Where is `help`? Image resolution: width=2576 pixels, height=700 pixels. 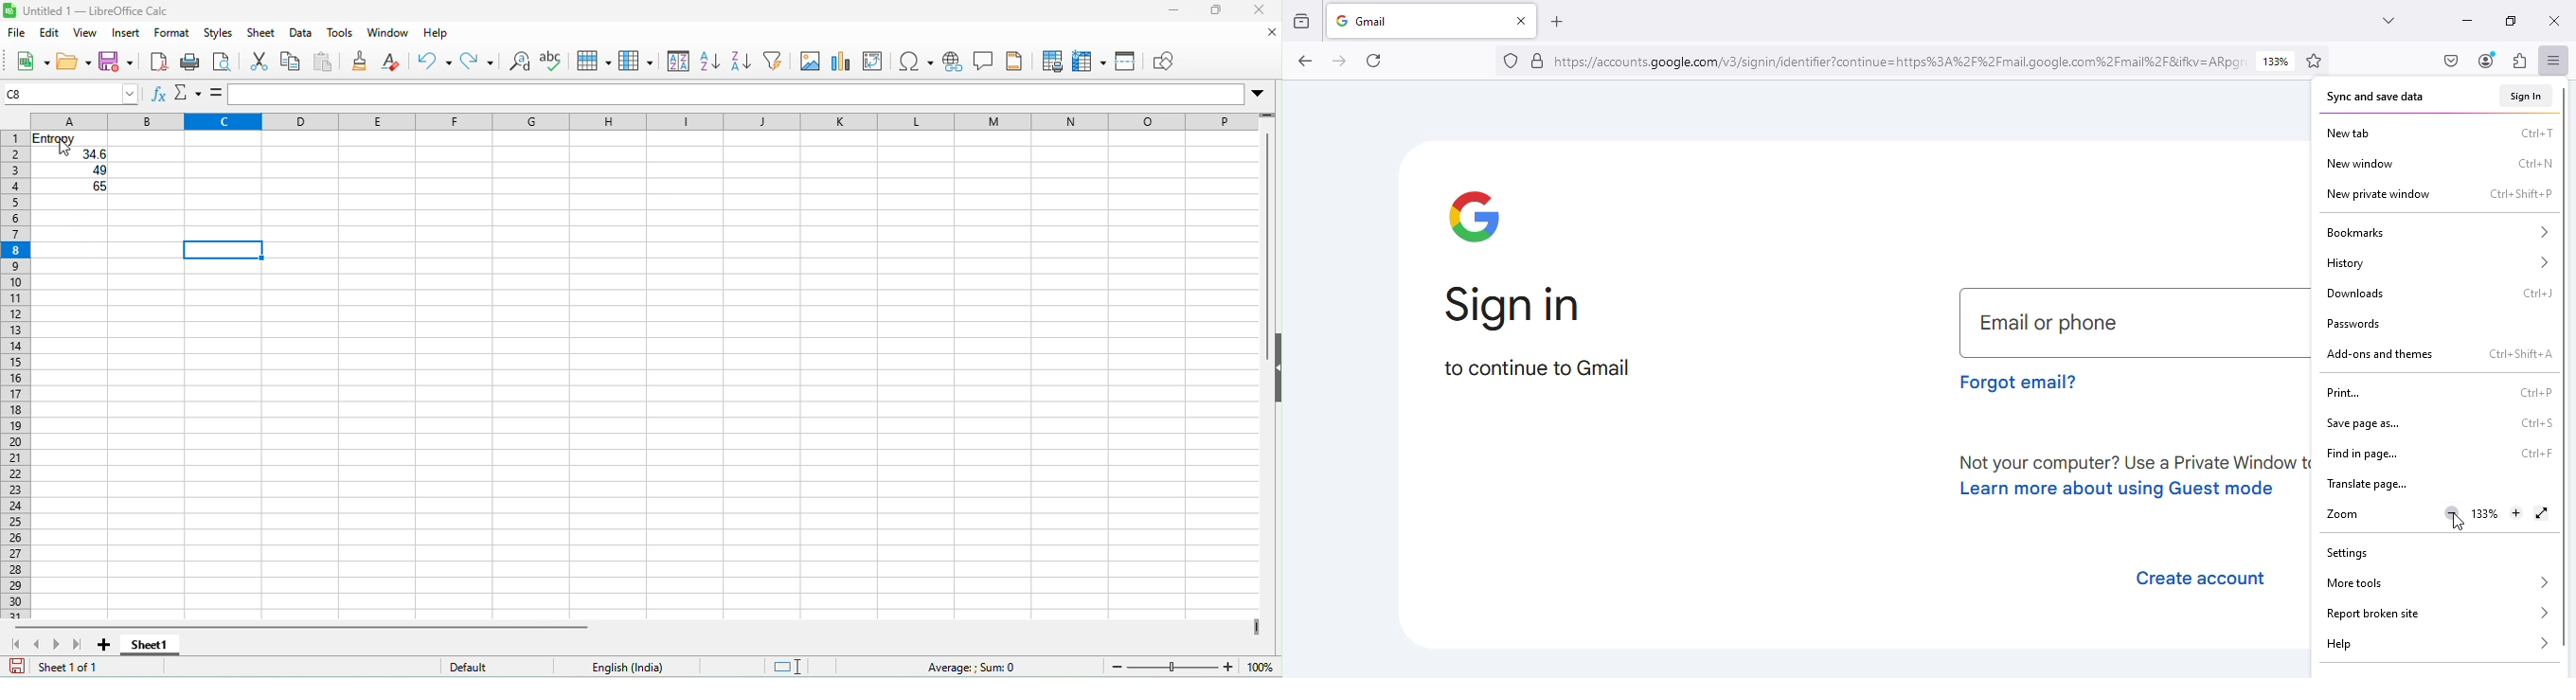 help is located at coordinates (2438, 644).